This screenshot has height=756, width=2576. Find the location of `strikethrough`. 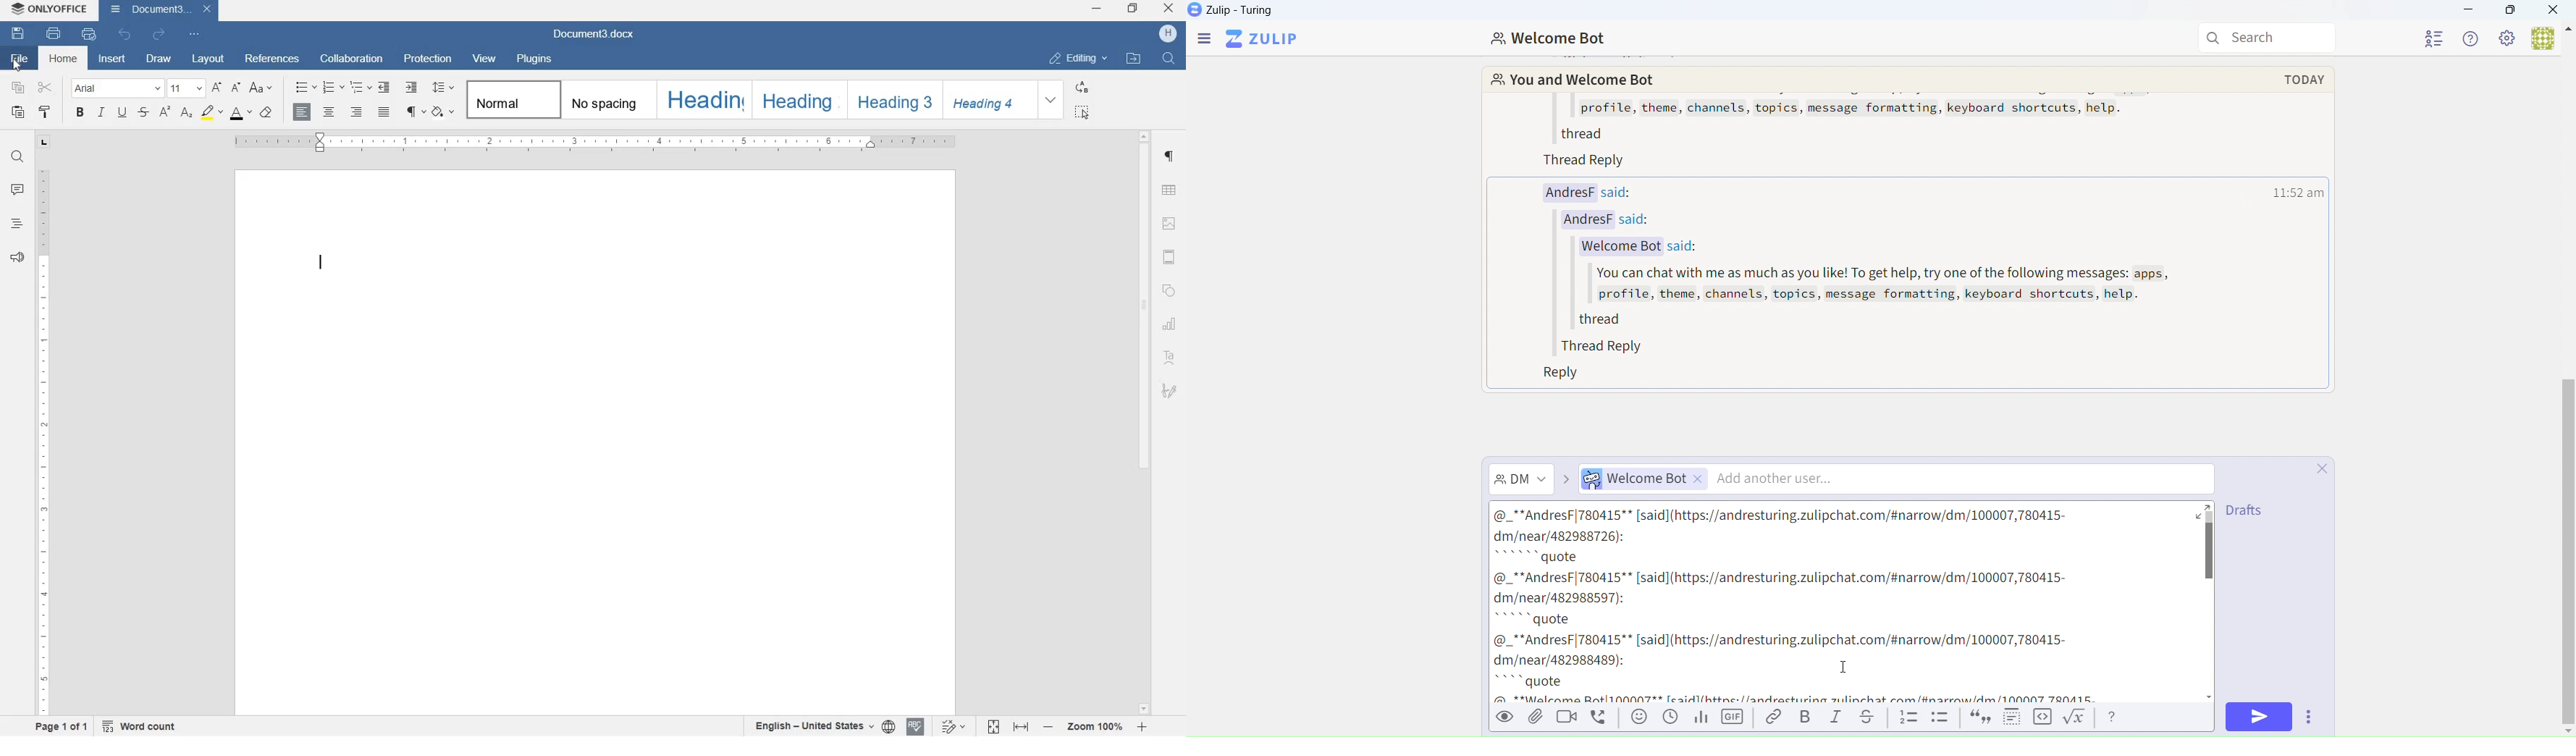

strikethrough is located at coordinates (143, 113).